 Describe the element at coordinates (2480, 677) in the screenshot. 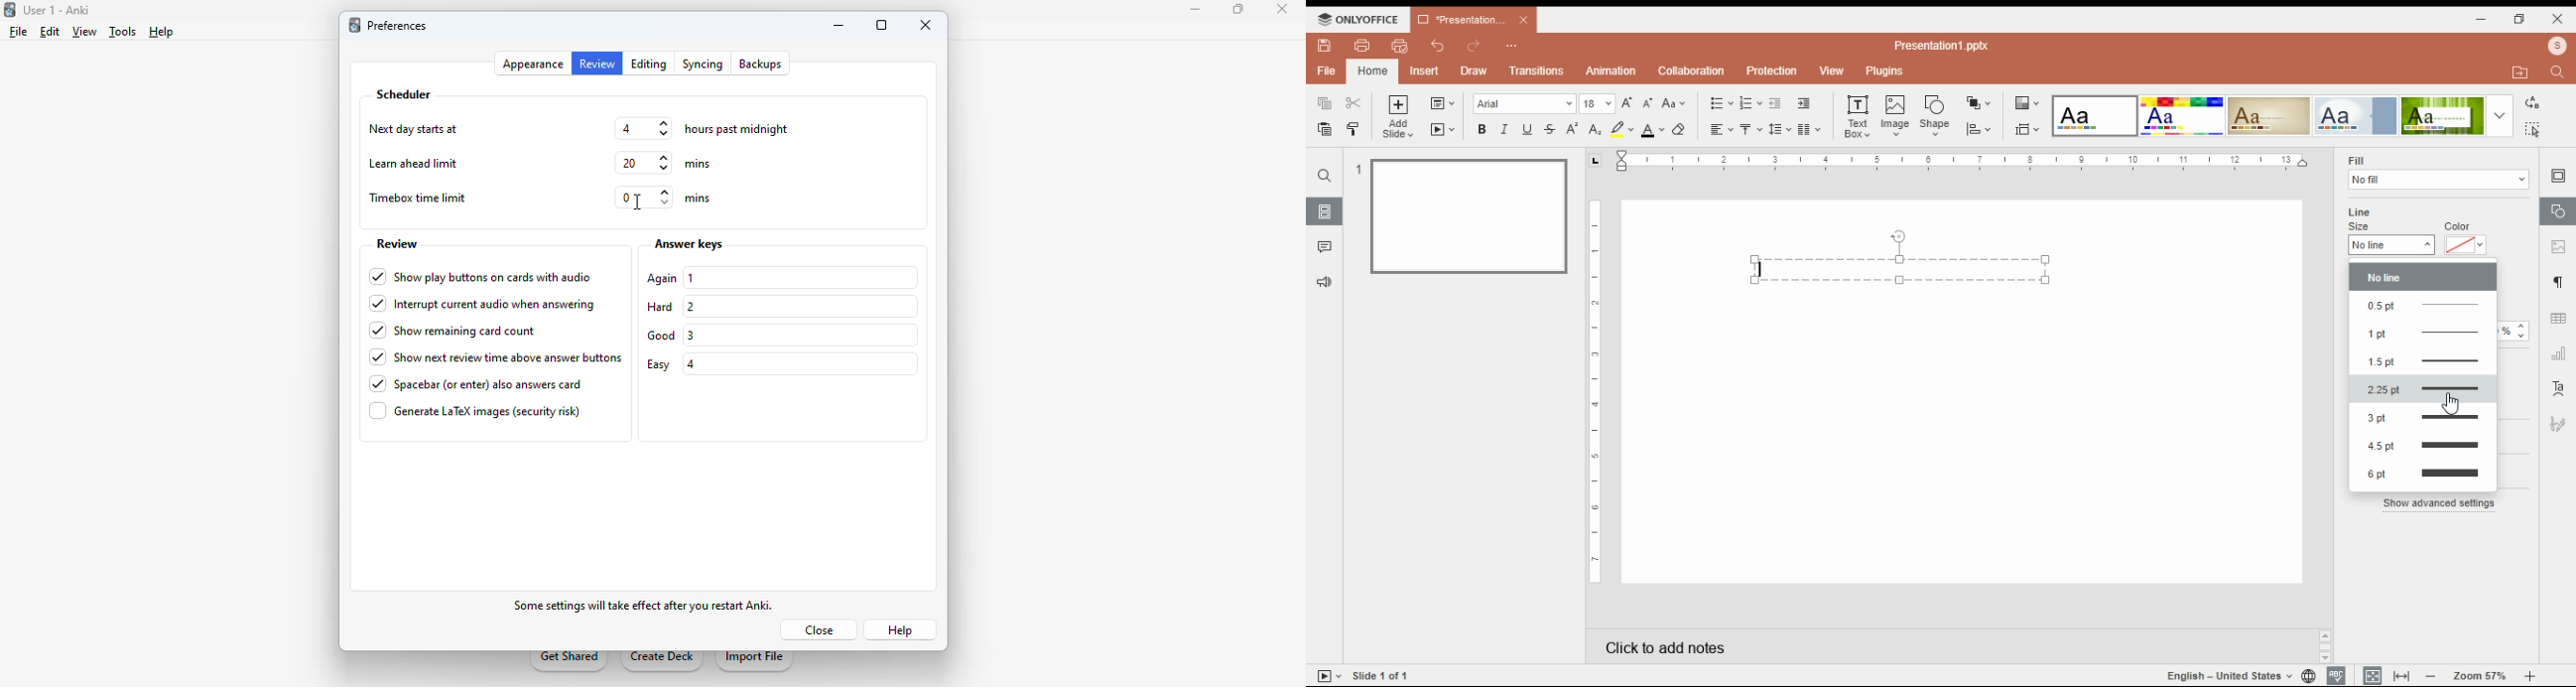

I see `zoom 57%` at that location.